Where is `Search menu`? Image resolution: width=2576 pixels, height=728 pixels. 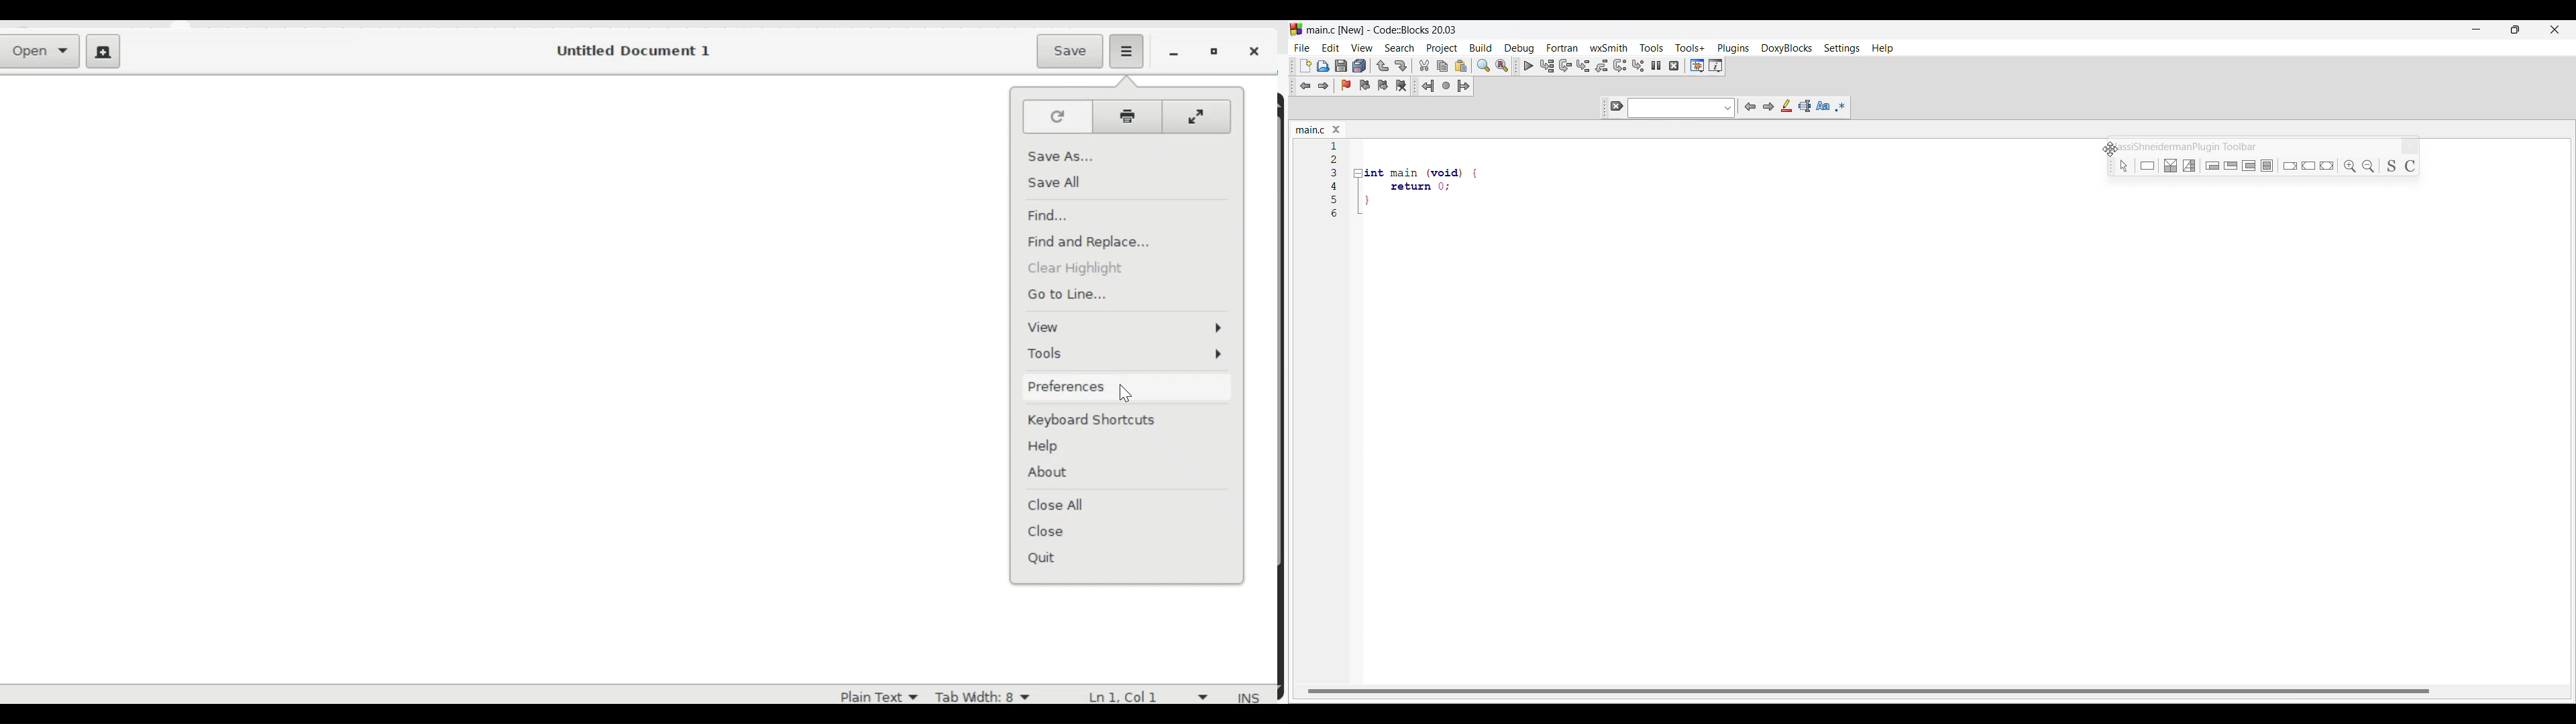
Search menu is located at coordinates (1400, 48).